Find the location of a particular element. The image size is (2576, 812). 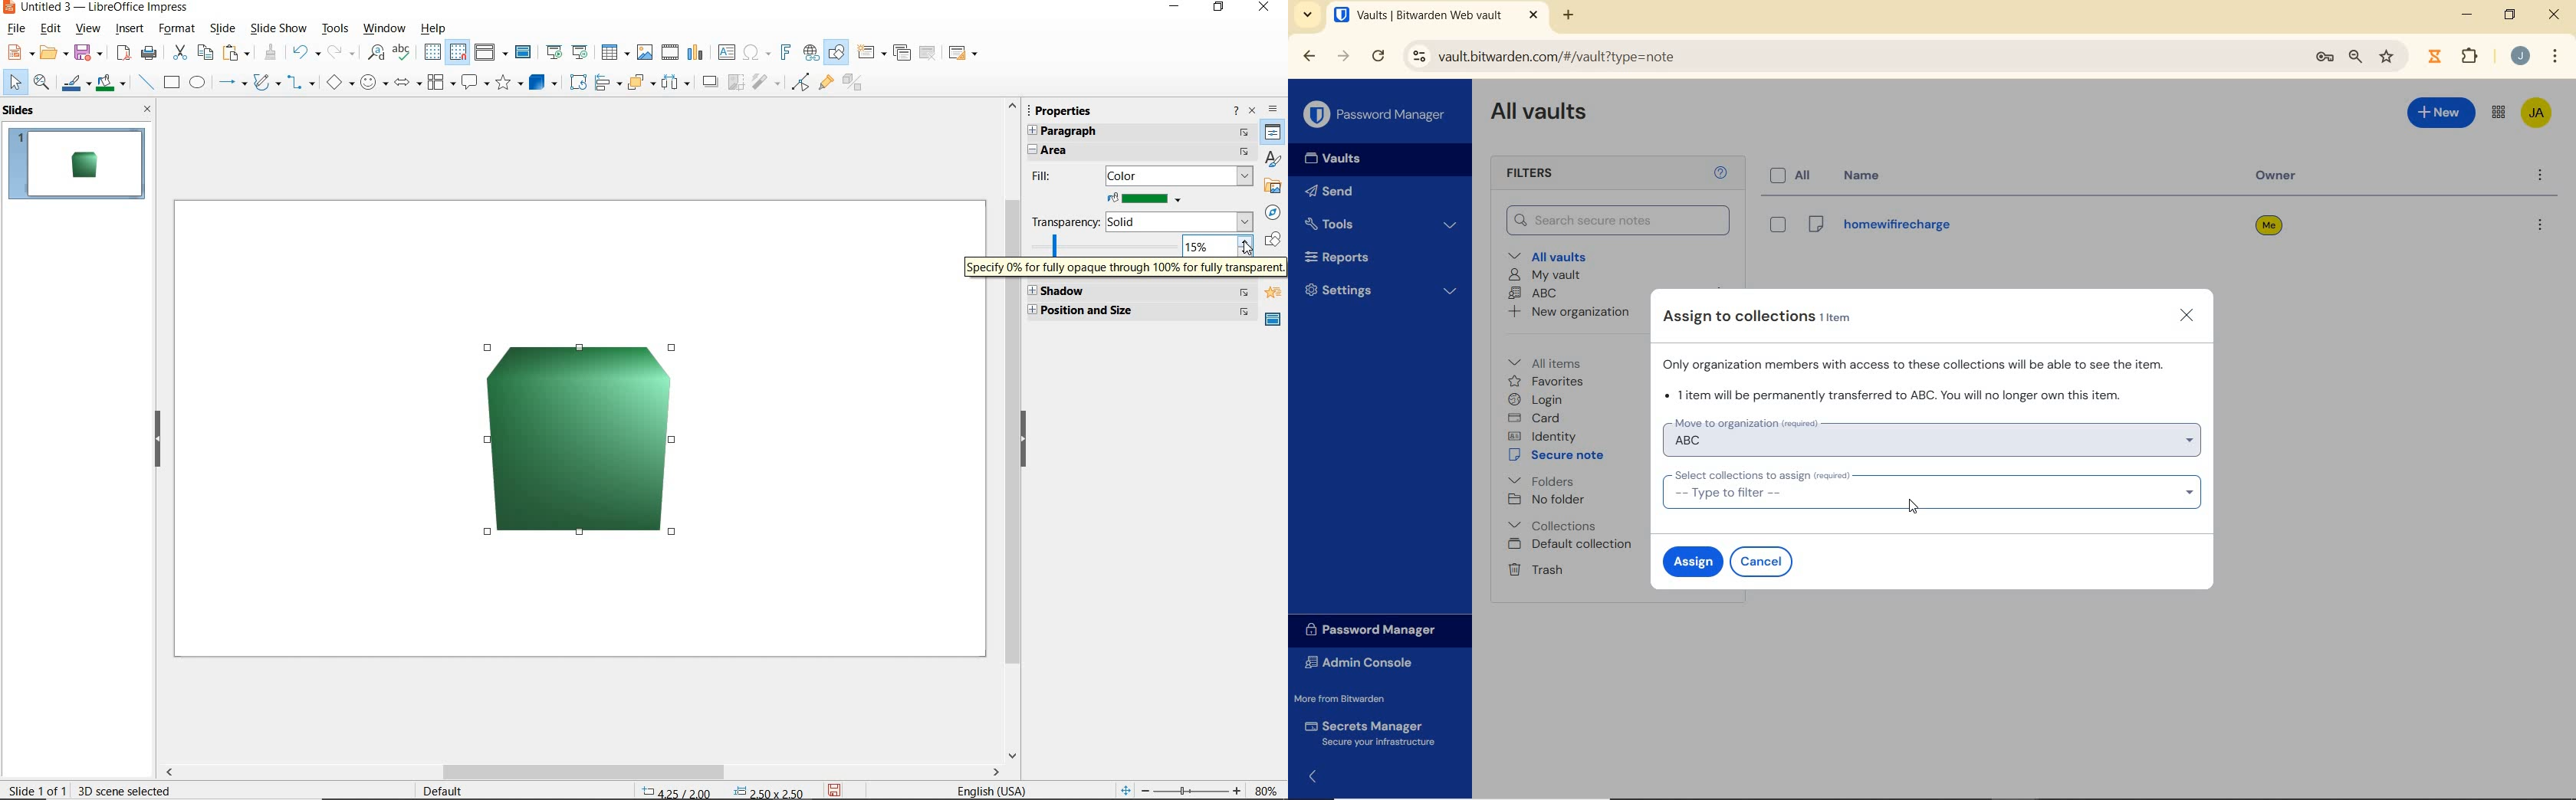

file is located at coordinates (18, 28).